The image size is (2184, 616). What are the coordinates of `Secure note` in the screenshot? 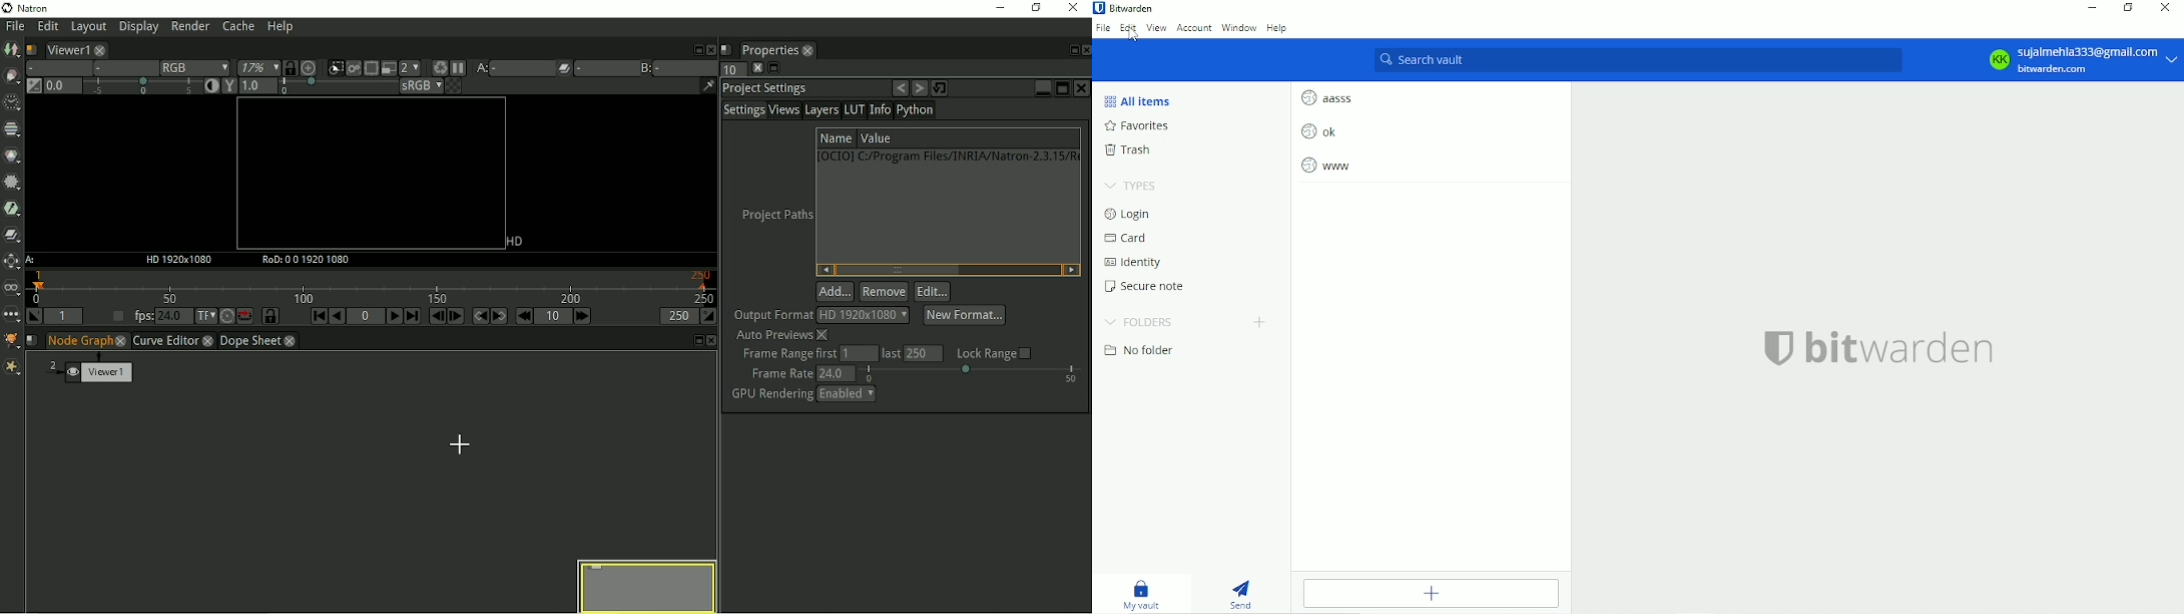 It's located at (1150, 286).